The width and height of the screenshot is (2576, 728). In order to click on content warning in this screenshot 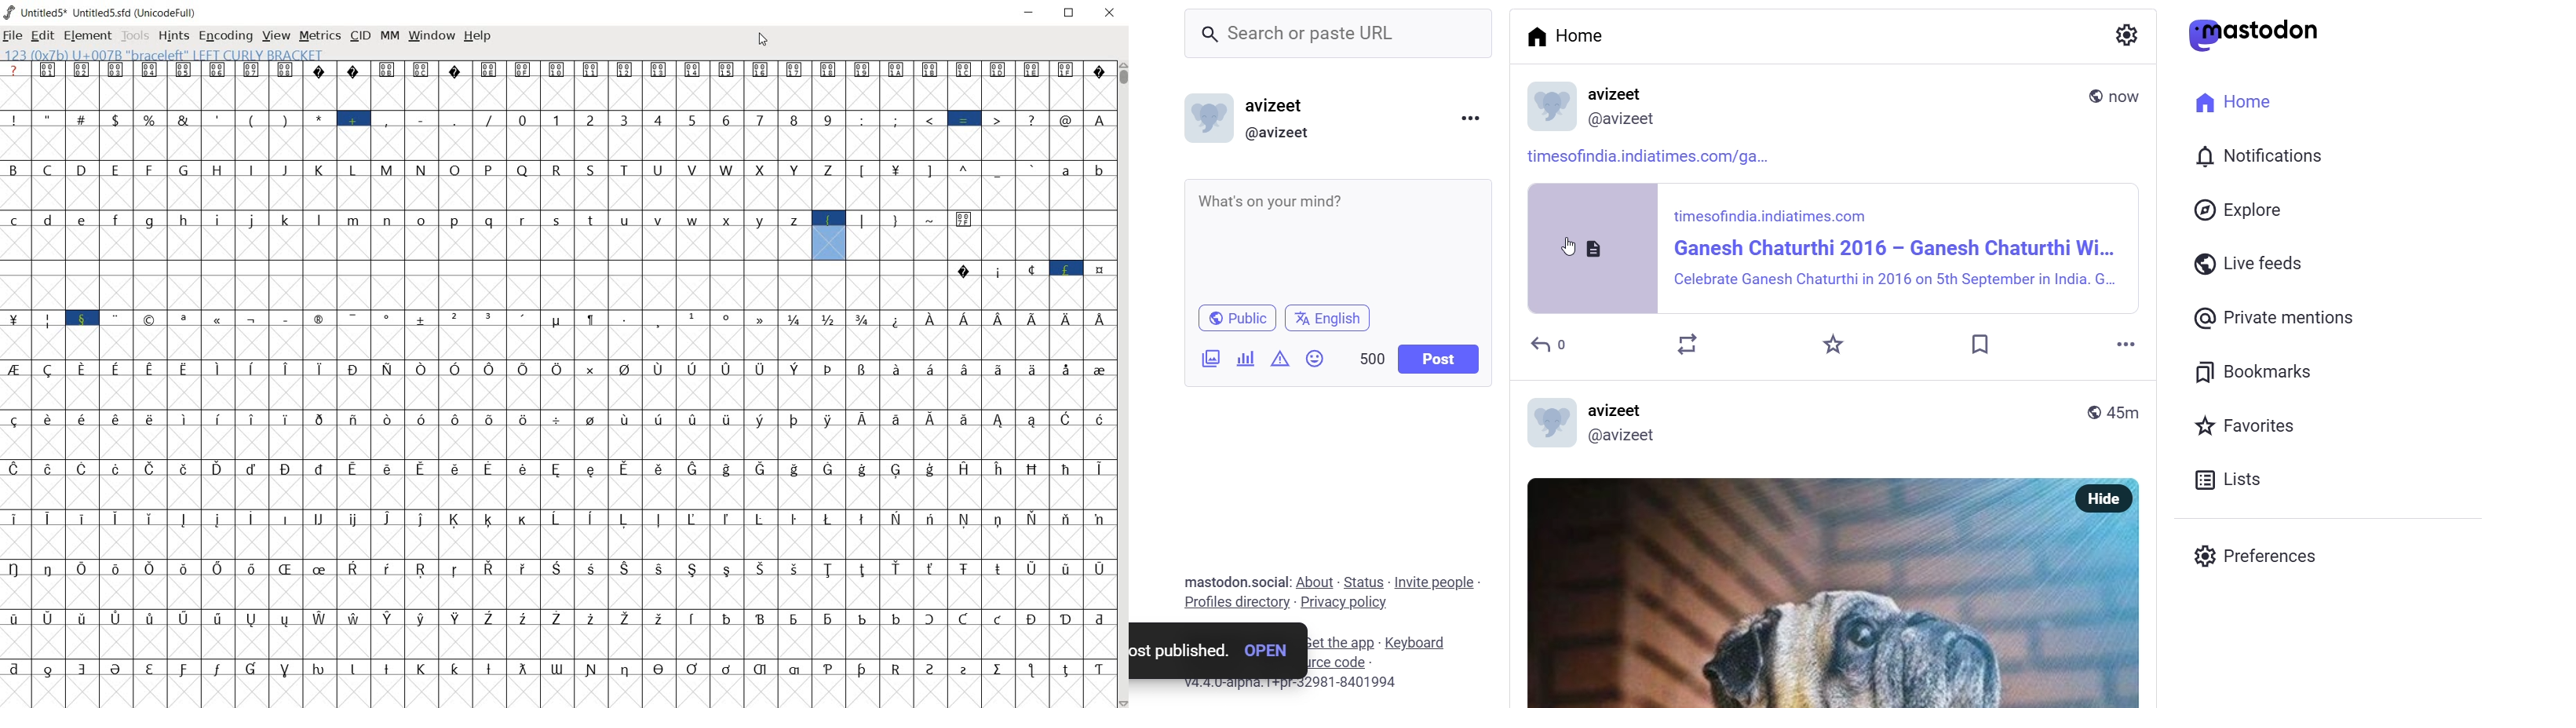, I will do `click(1278, 360)`.